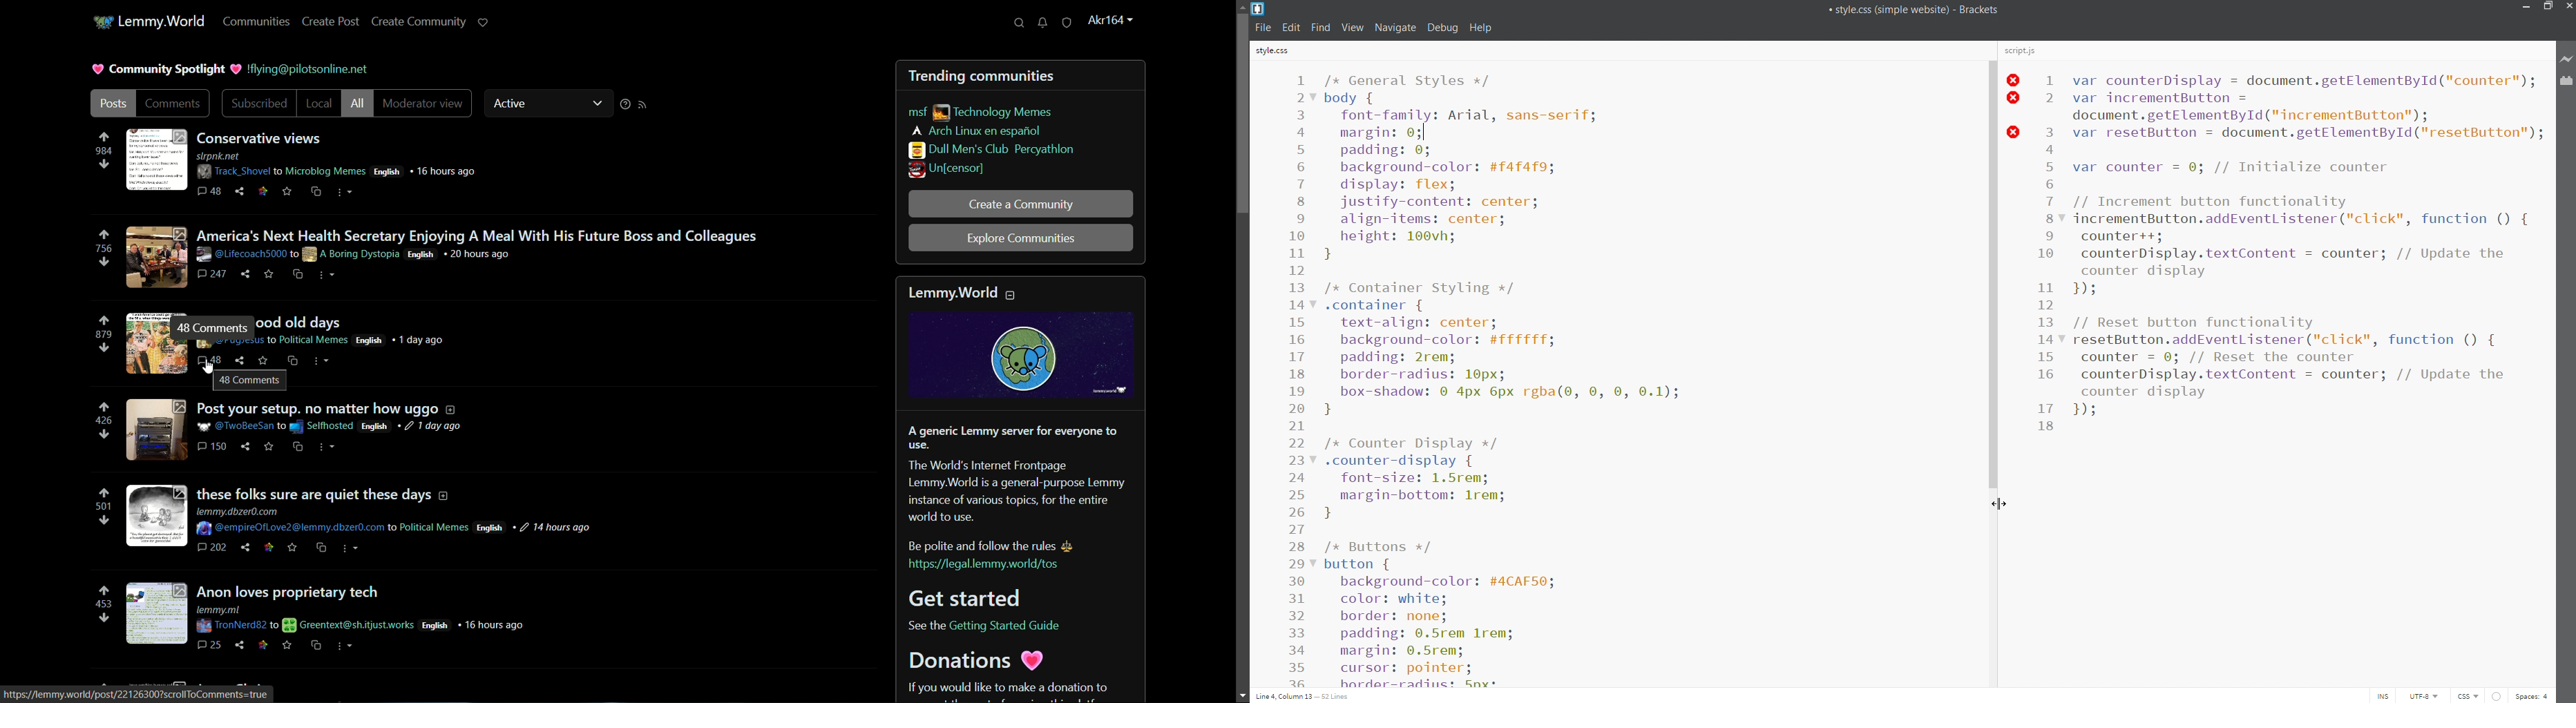 The width and height of the screenshot is (2576, 728). I want to click on posts, so click(111, 104).